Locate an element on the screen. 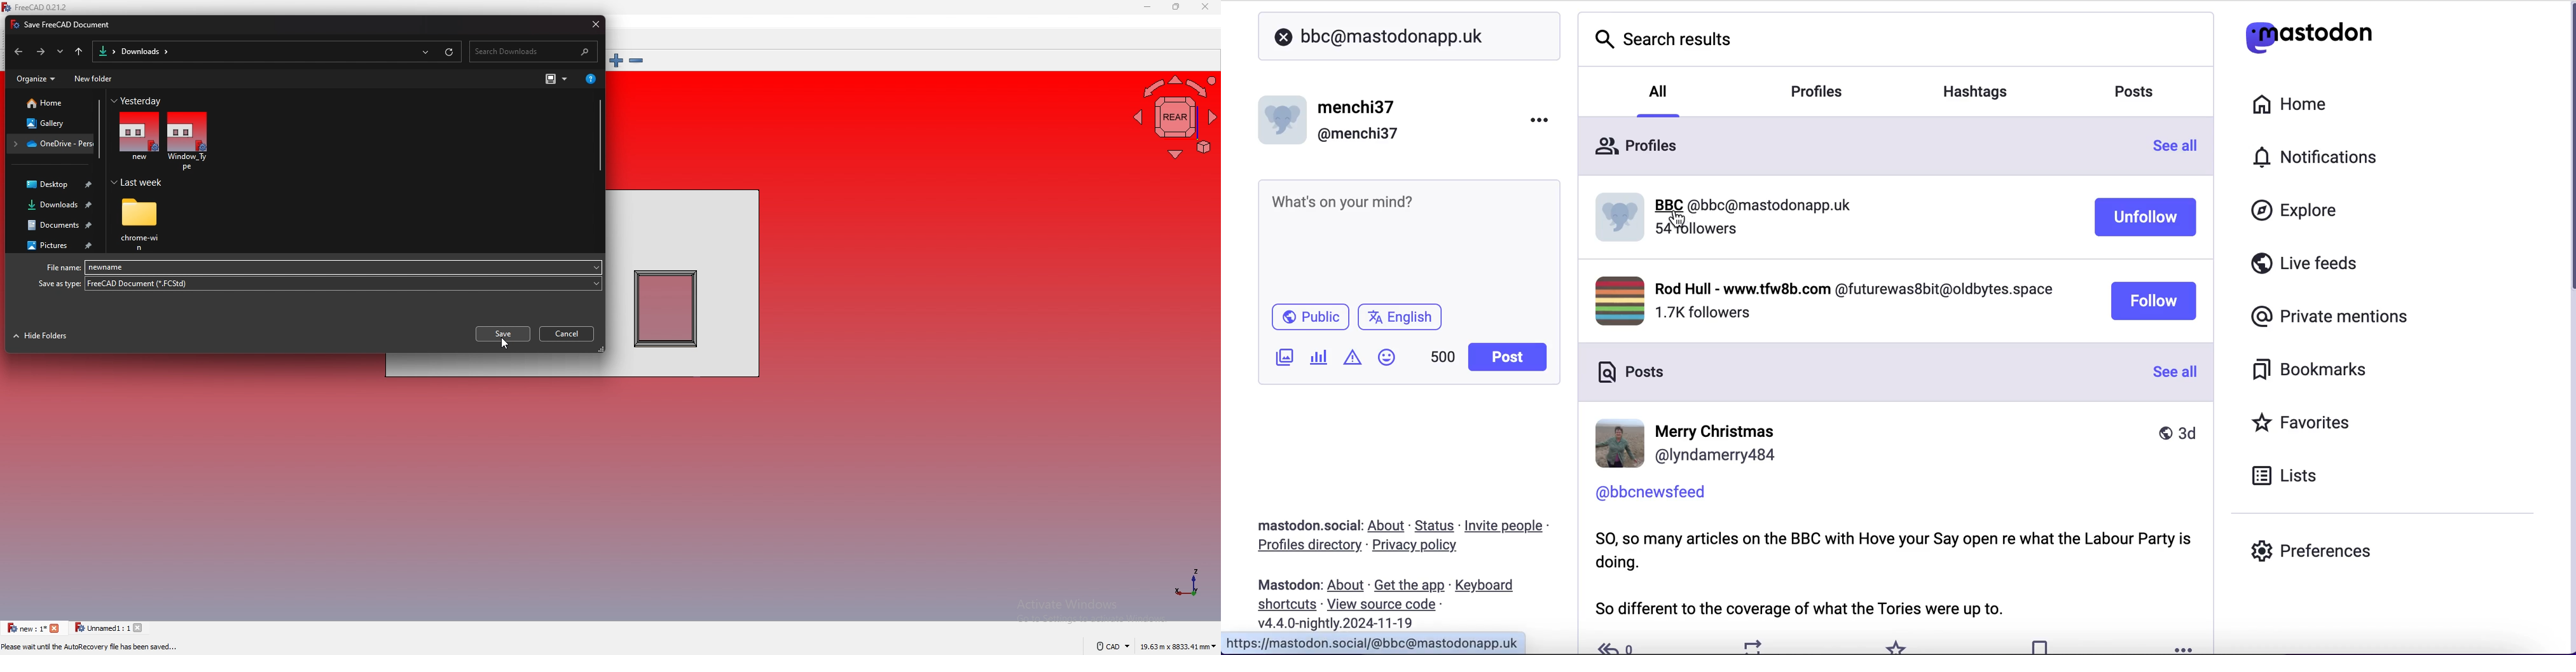  Last week is located at coordinates (309, 183).